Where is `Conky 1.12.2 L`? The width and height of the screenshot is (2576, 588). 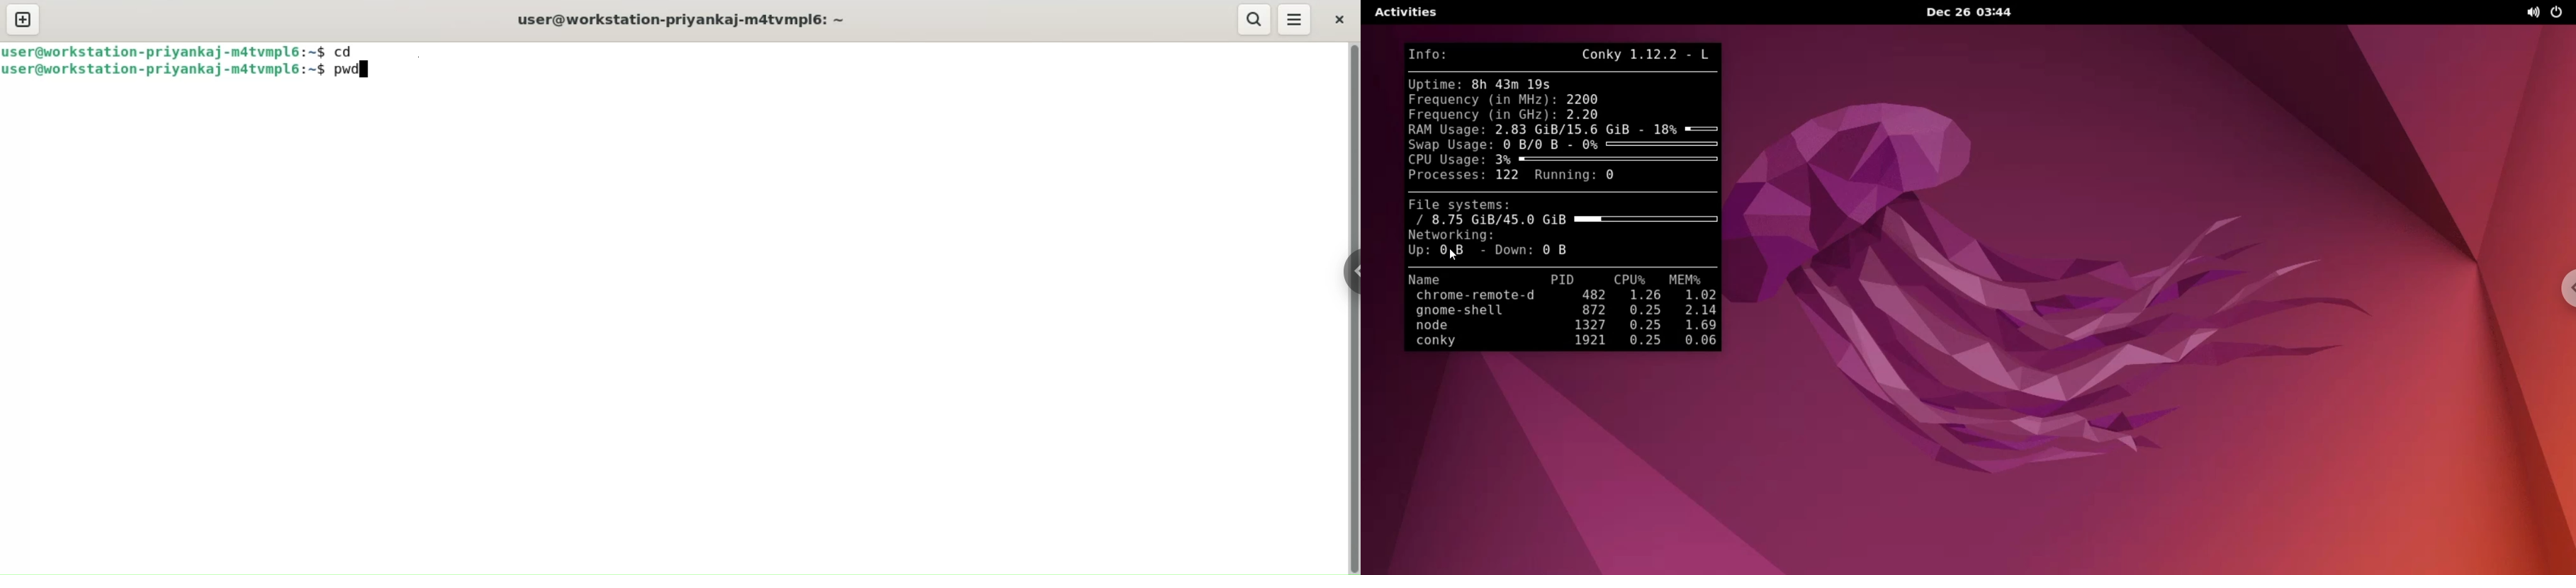
Conky 1.12.2 L is located at coordinates (1640, 54).